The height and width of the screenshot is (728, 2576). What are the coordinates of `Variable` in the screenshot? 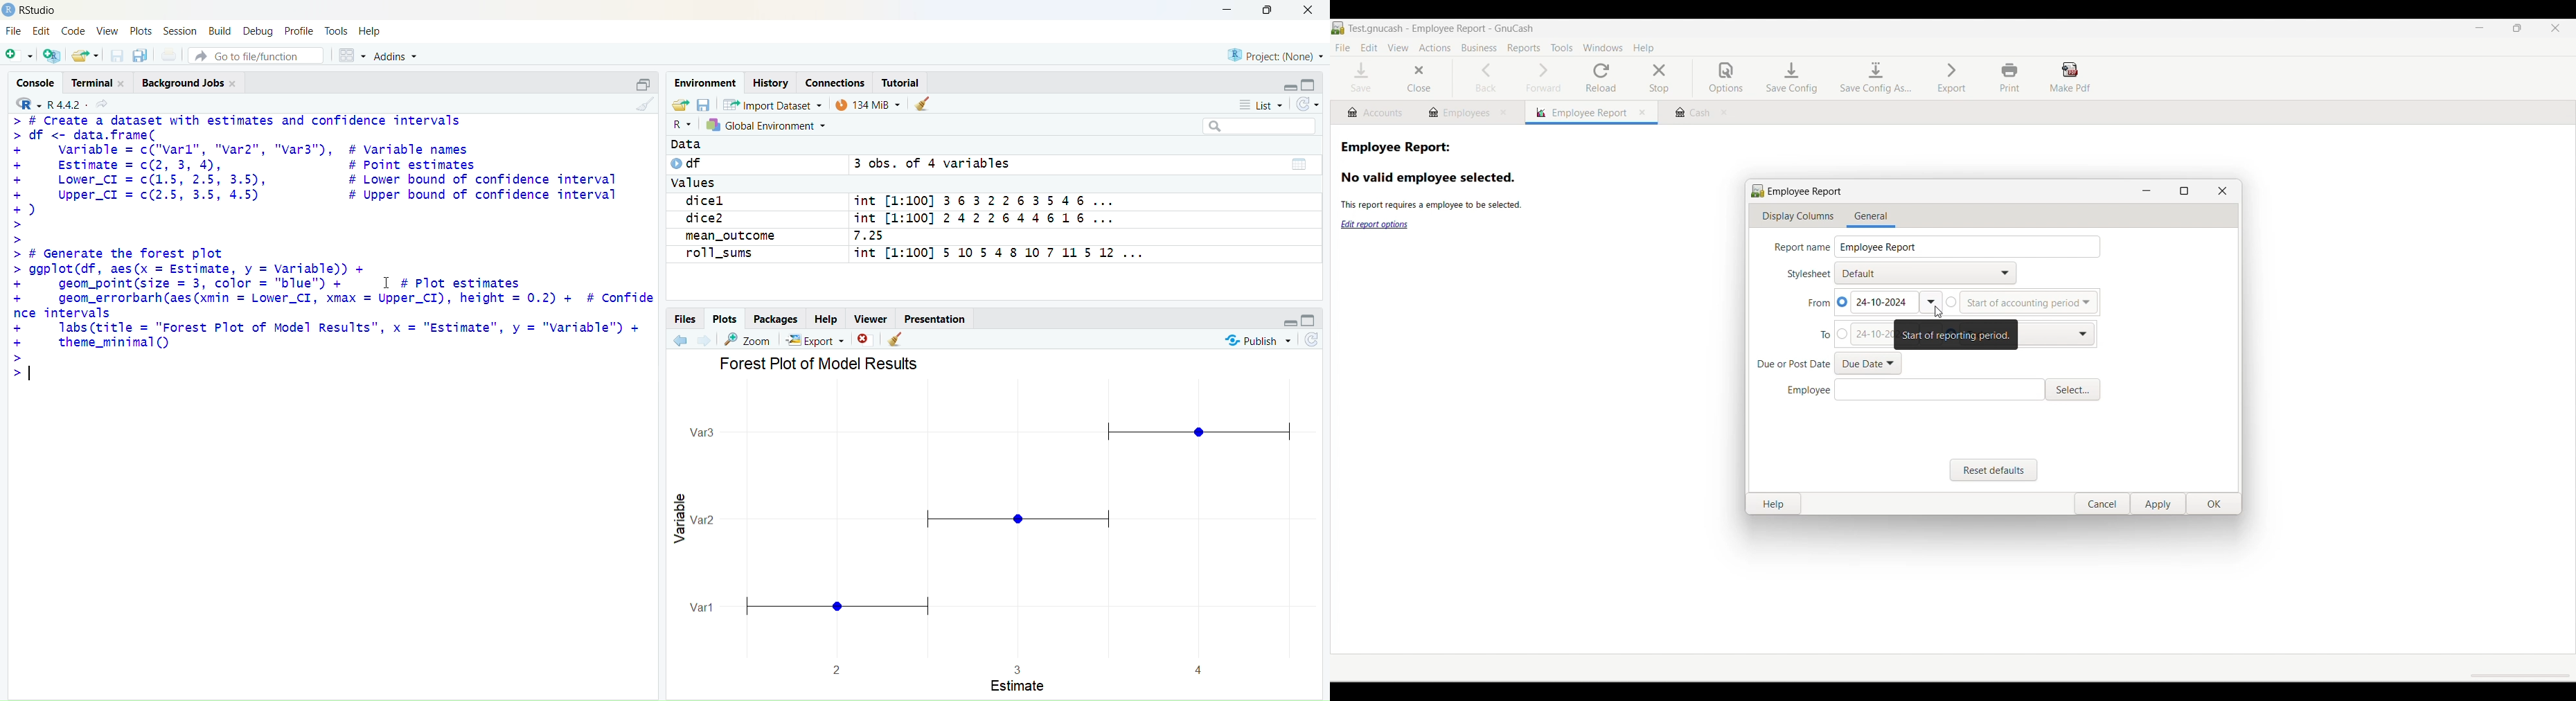 It's located at (678, 519).